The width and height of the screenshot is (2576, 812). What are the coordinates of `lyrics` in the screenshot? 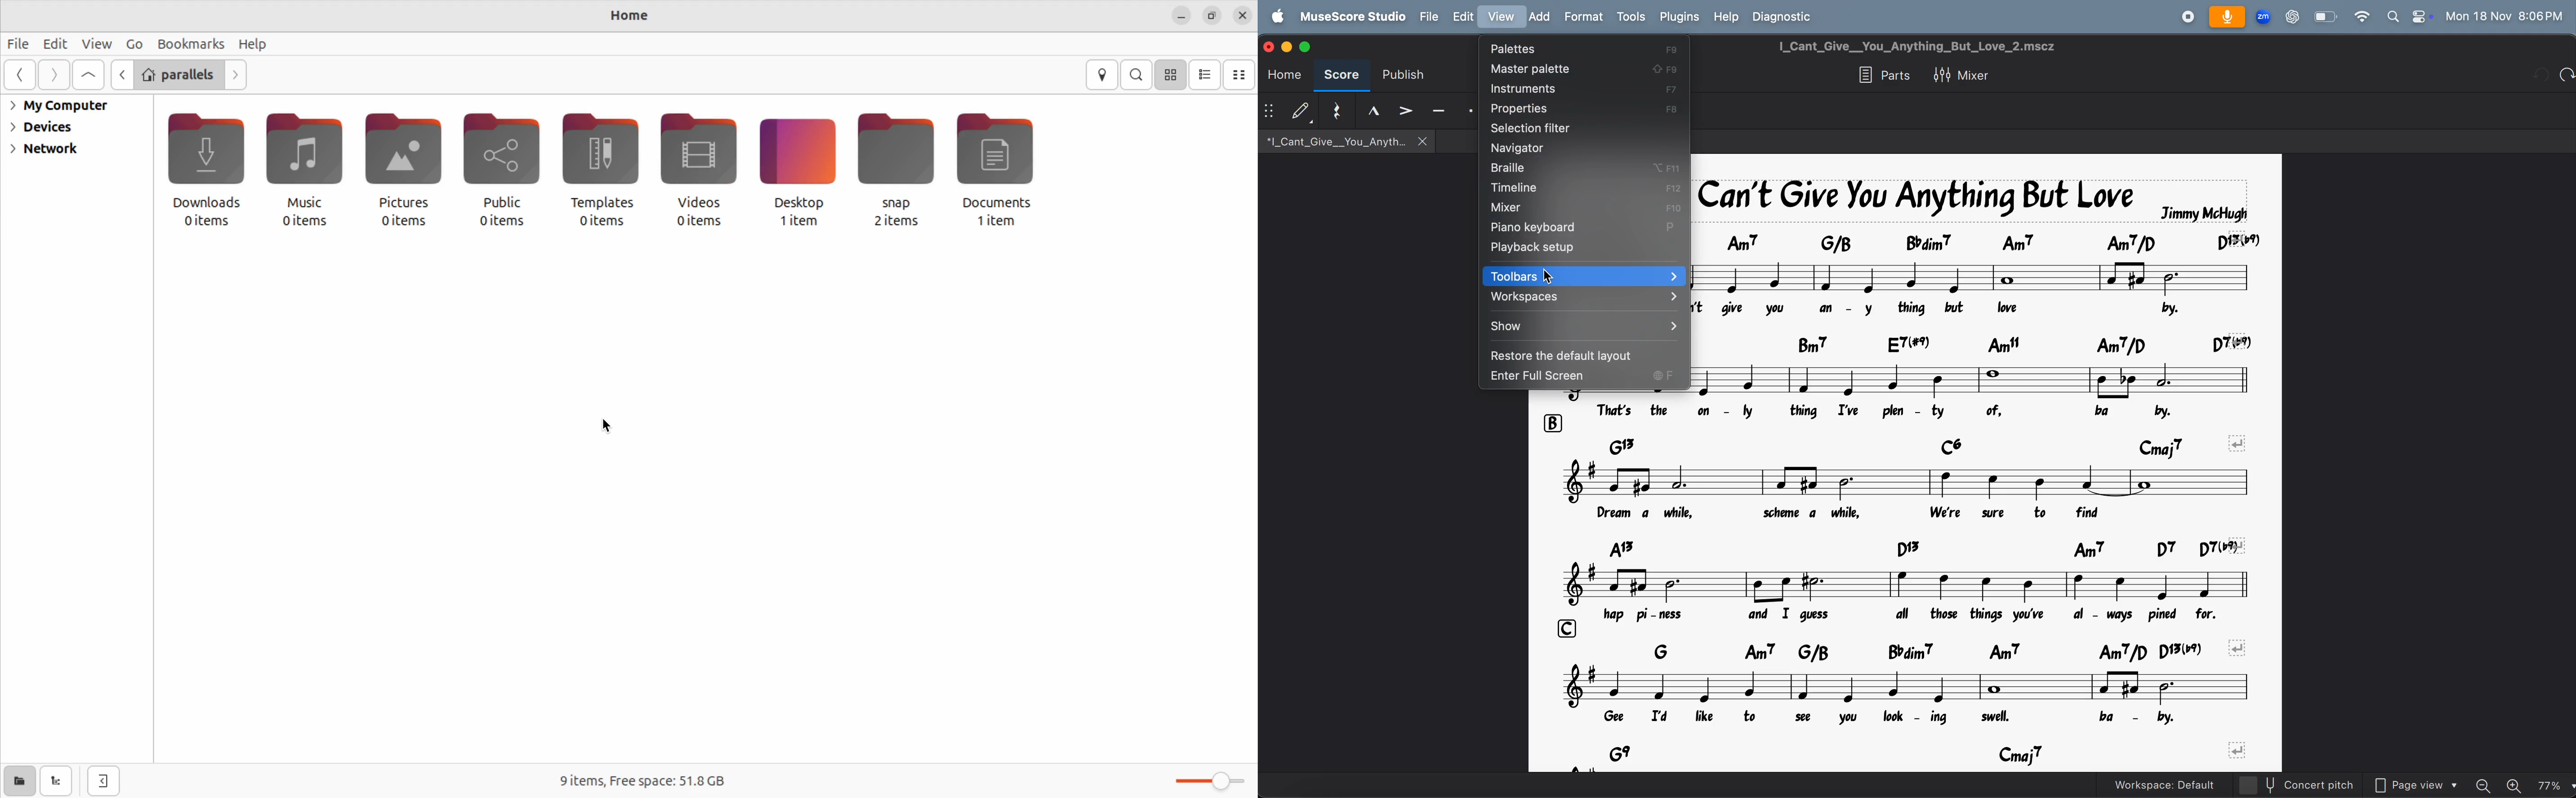 It's located at (1899, 513).